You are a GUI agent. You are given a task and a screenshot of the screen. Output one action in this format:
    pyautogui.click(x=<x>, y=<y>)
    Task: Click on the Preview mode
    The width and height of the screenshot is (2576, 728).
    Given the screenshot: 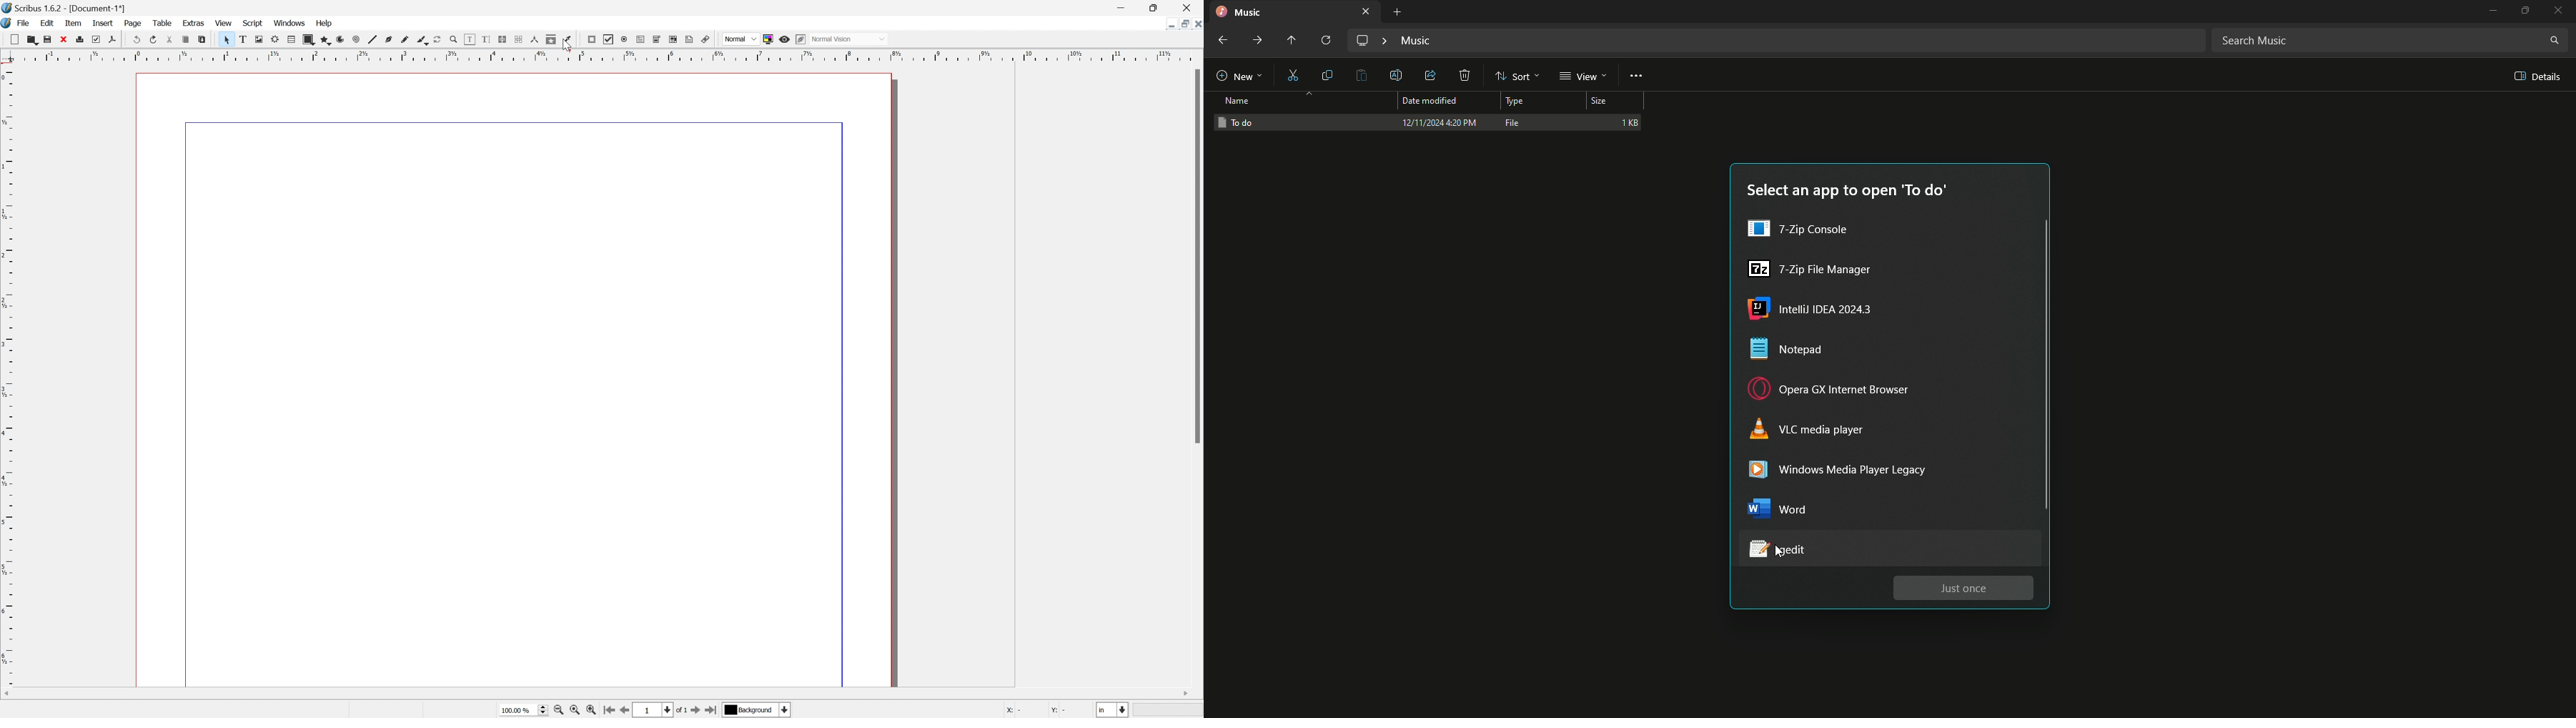 What is the action you would take?
    pyautogui.click(x=784, y=39)
    